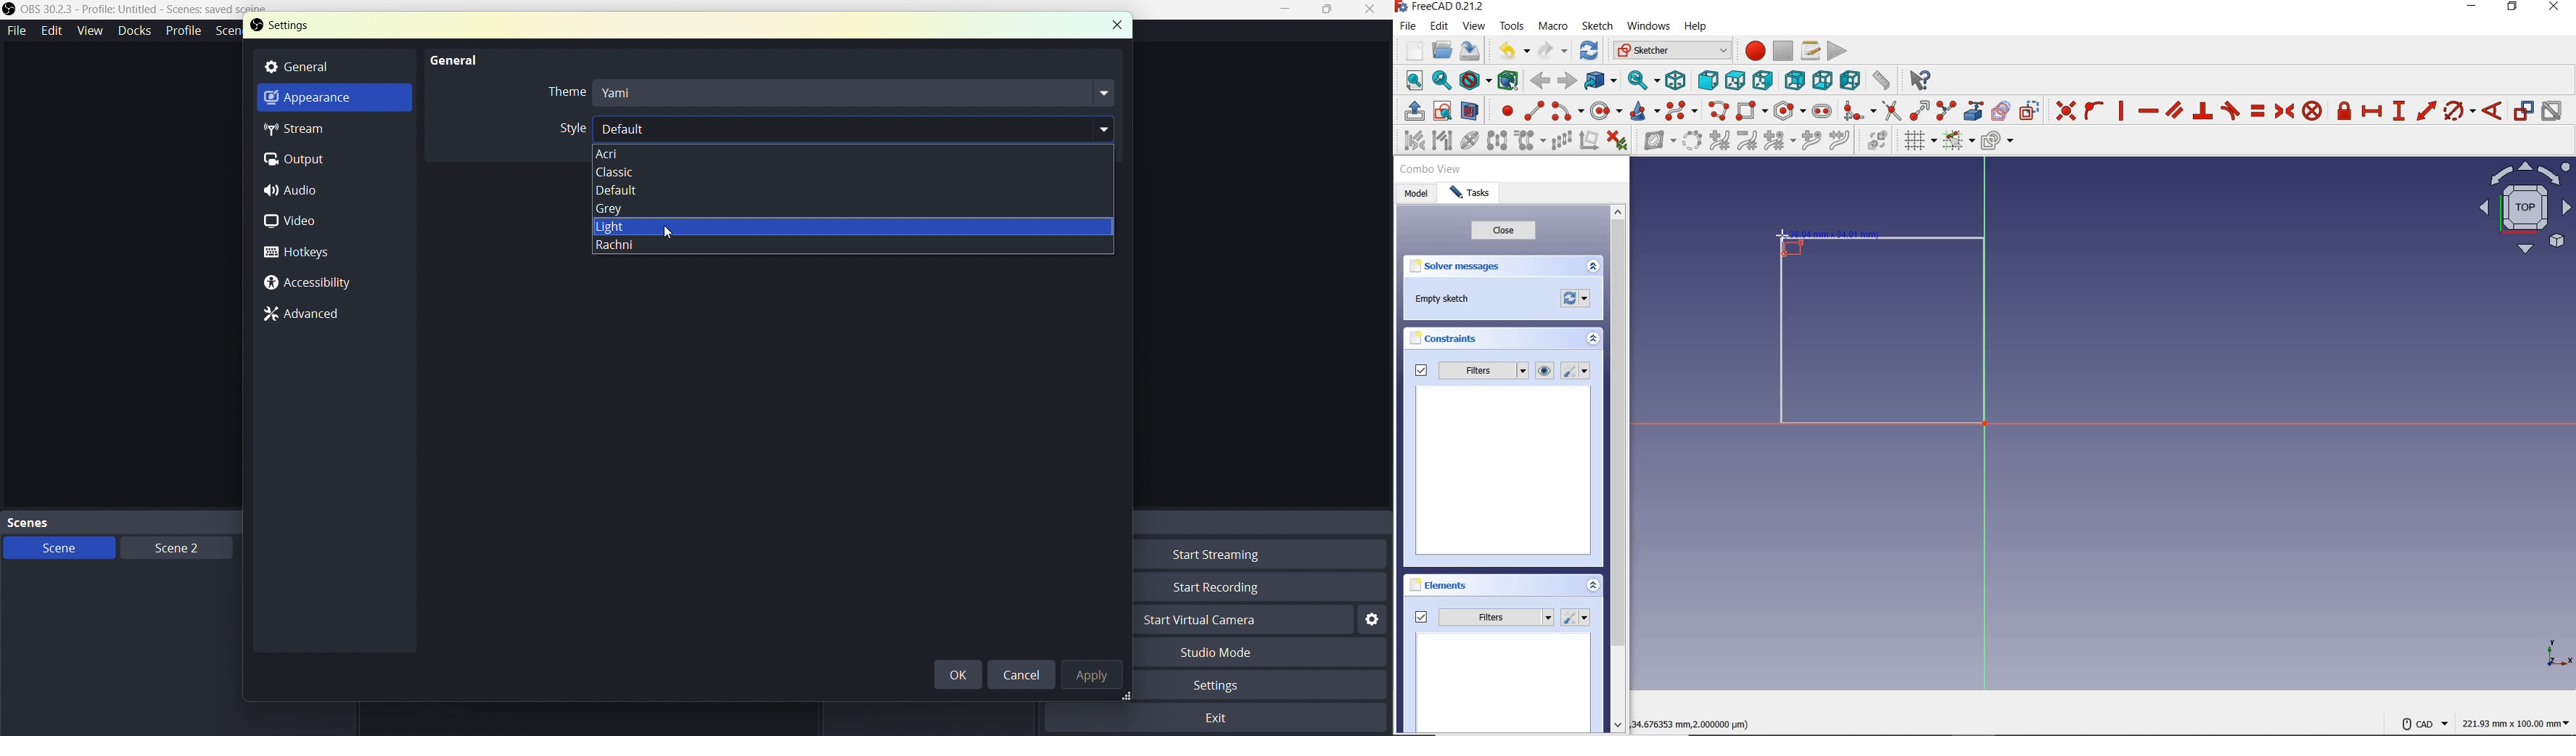 This screenshot has height=756, width=2576. Describe the element at coordinates (865, 226) in the screenshot. I see `` at that location.